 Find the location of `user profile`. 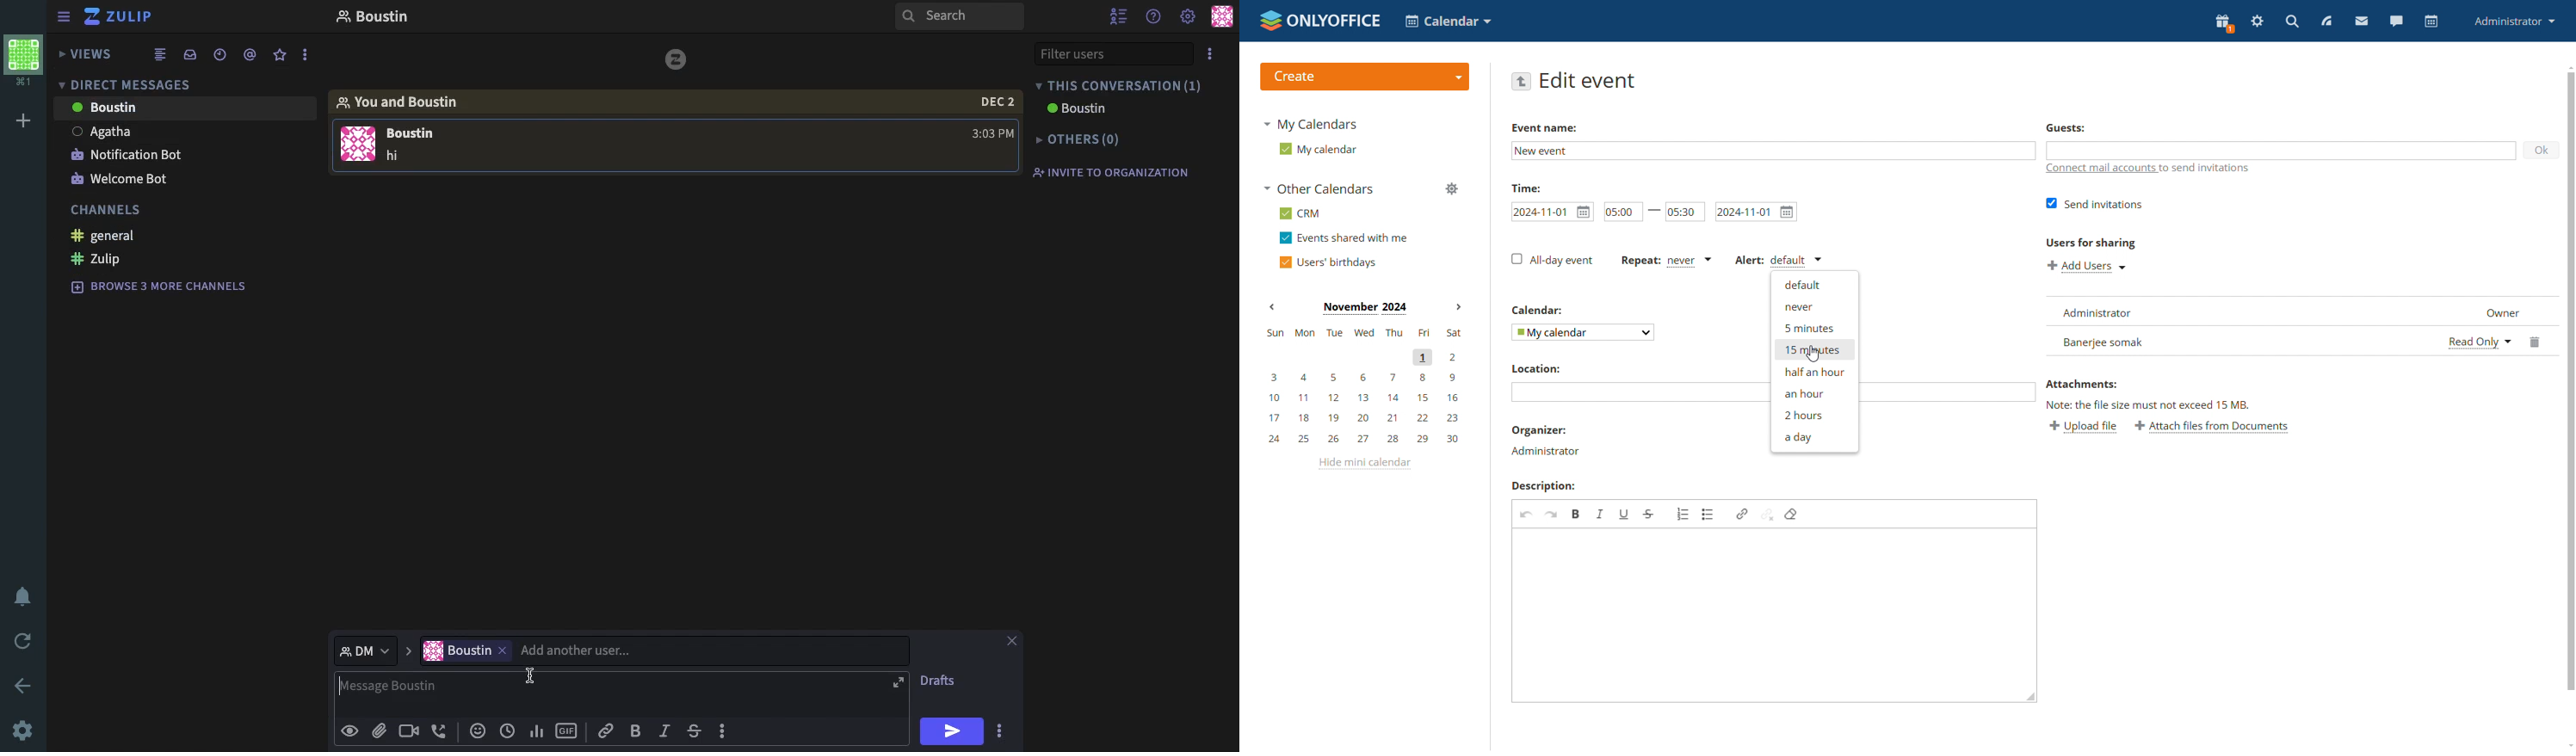

user profile is located at coordinates (1222, 16).